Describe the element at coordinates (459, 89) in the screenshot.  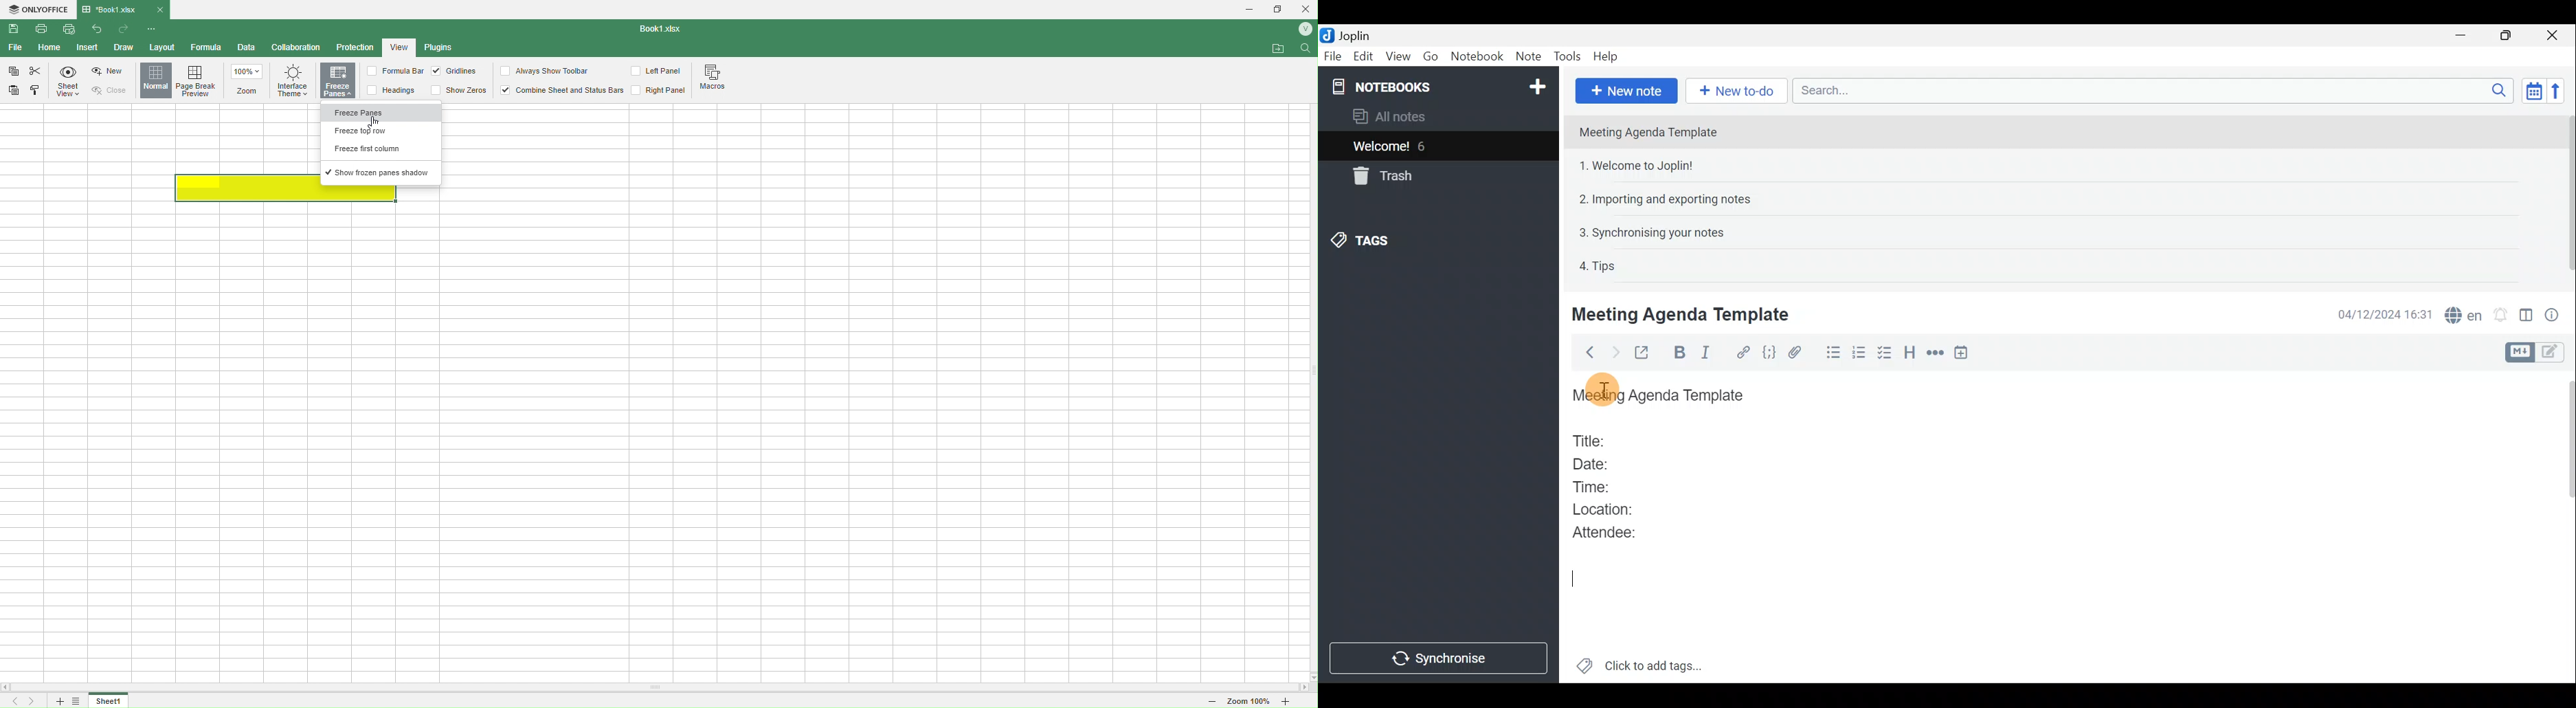
I see `Show zeros` at that location.